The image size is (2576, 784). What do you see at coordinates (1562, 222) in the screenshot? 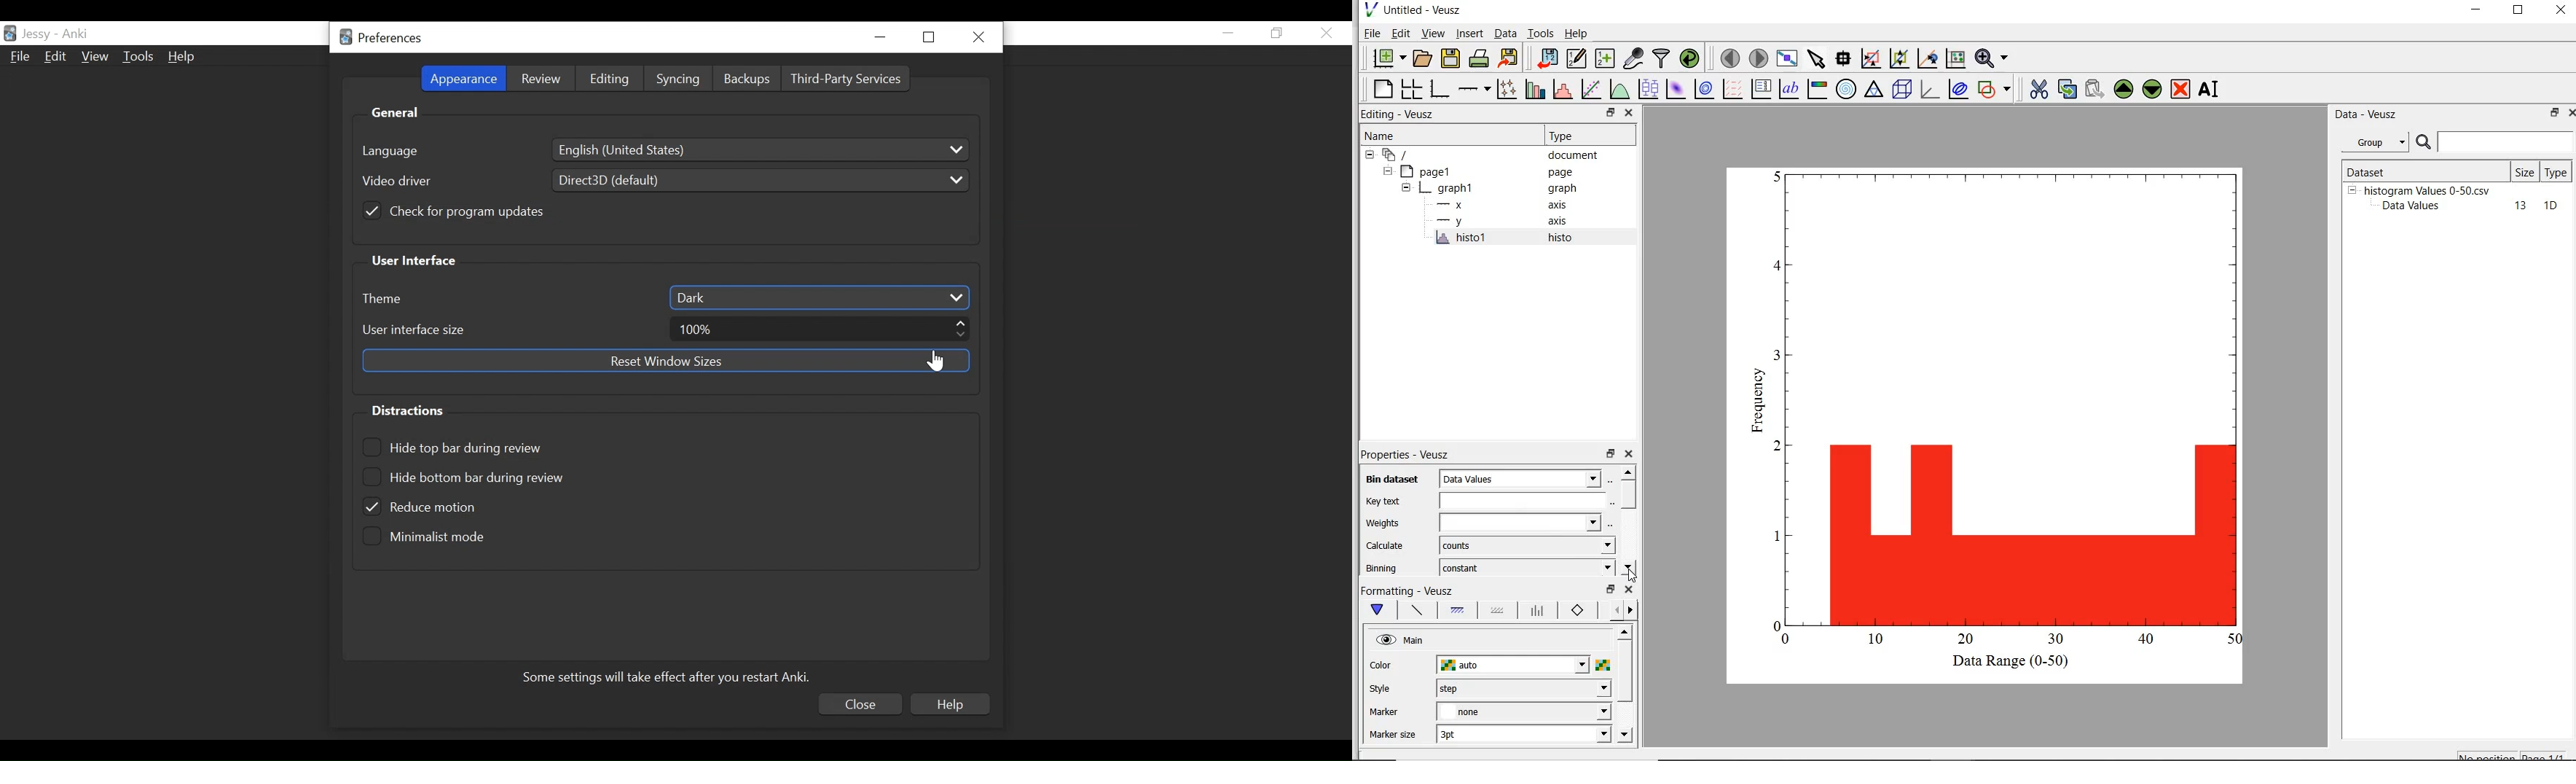
I see `axis` at bounding box center [1562, 222].